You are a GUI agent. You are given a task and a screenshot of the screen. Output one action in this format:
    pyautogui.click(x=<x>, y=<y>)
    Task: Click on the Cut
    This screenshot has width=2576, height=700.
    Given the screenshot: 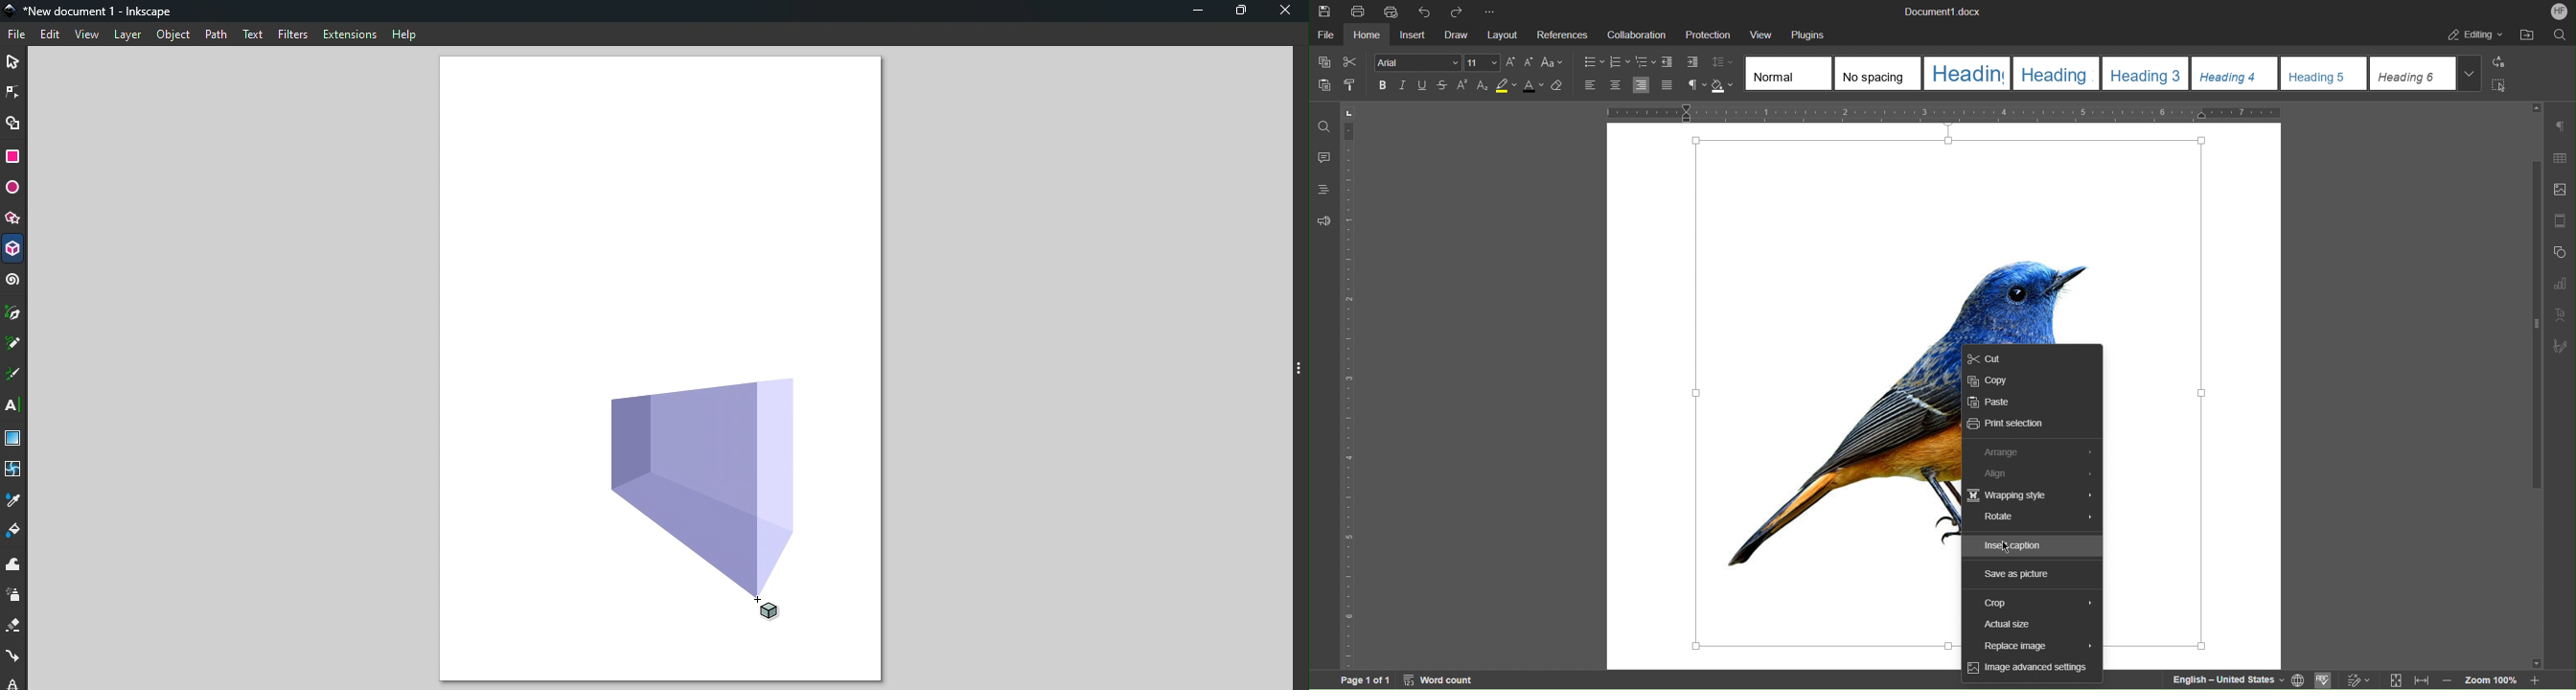 What is the action you would take?
    pyautogui.click(x=1351, y=62)
    